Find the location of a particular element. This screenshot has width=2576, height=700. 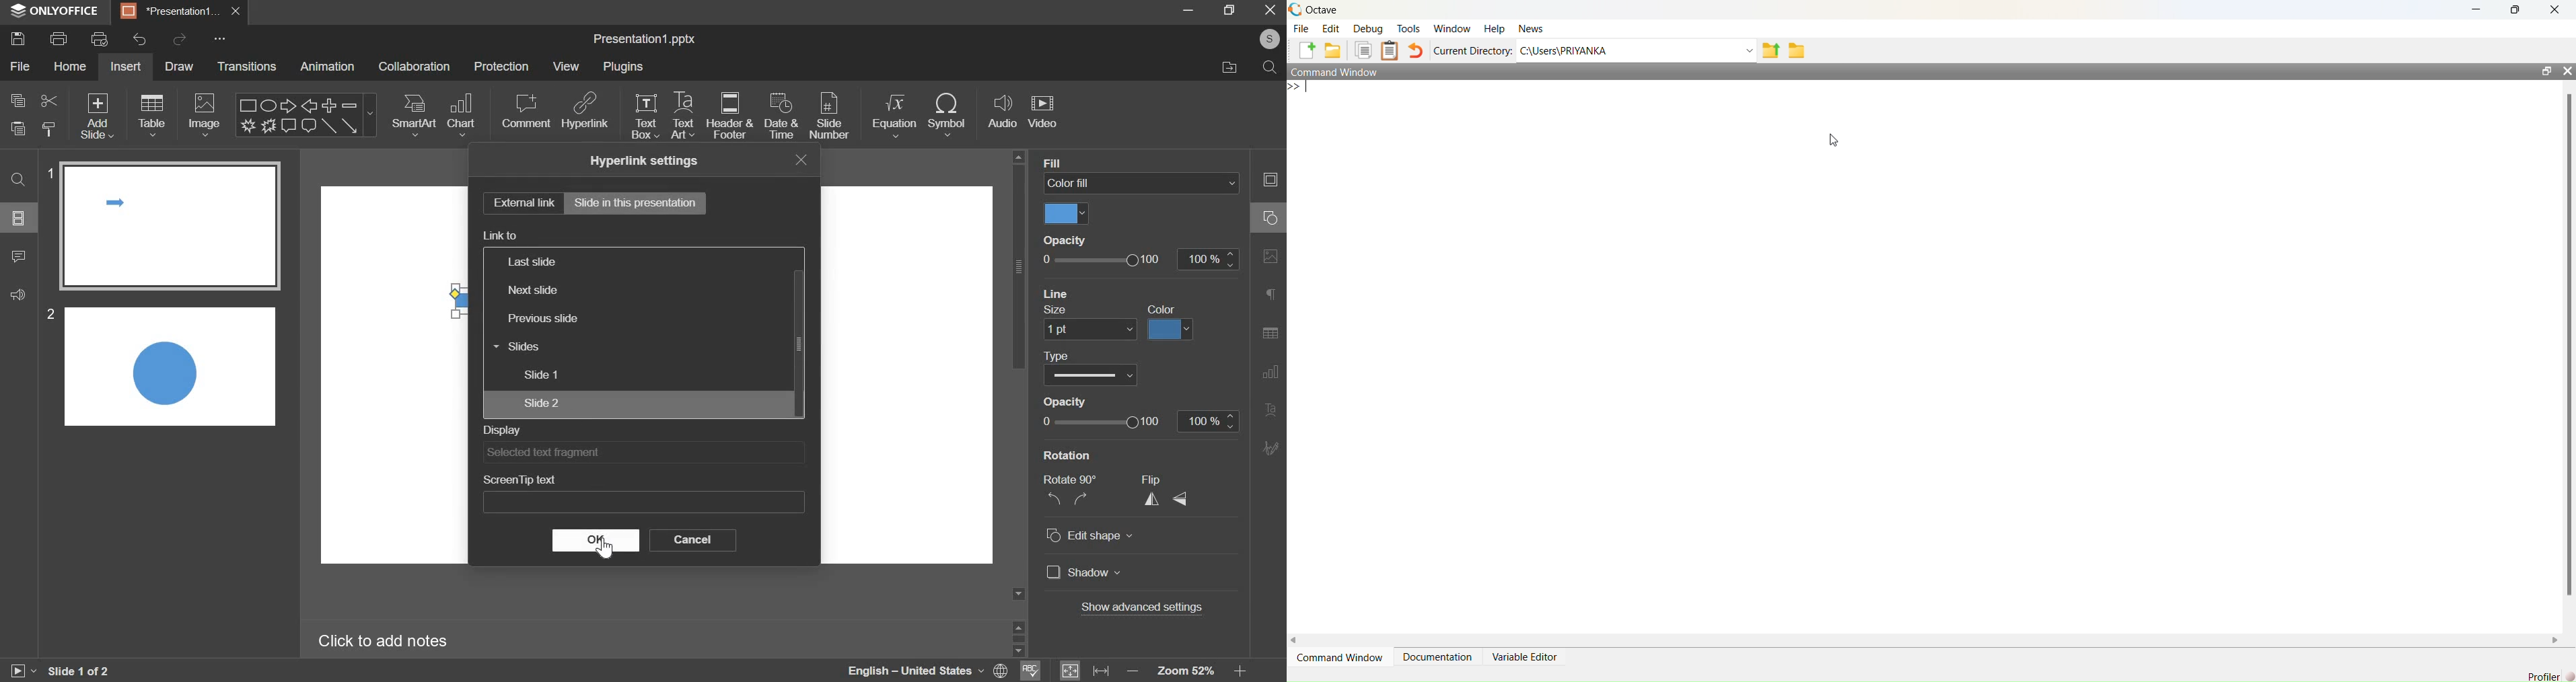

cancel is located at coordinates (693, 540).